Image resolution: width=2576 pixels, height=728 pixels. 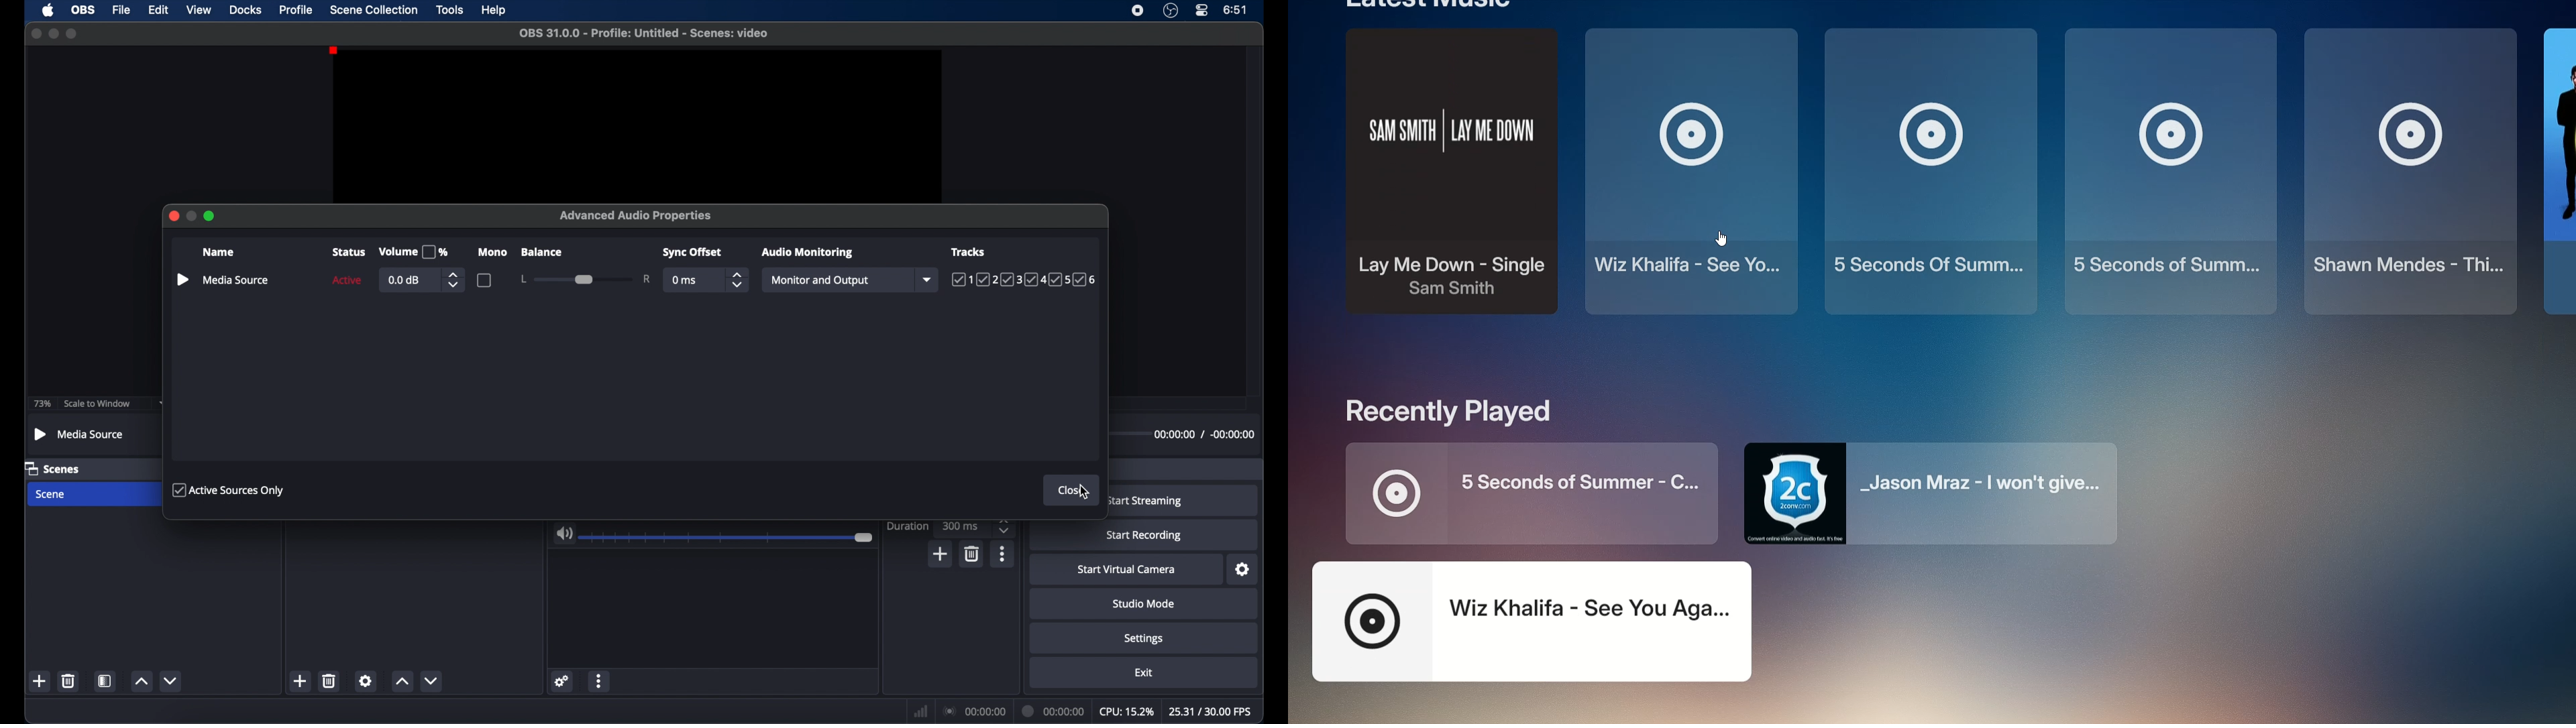 I want to click on slider, so click(x=729, y=538).